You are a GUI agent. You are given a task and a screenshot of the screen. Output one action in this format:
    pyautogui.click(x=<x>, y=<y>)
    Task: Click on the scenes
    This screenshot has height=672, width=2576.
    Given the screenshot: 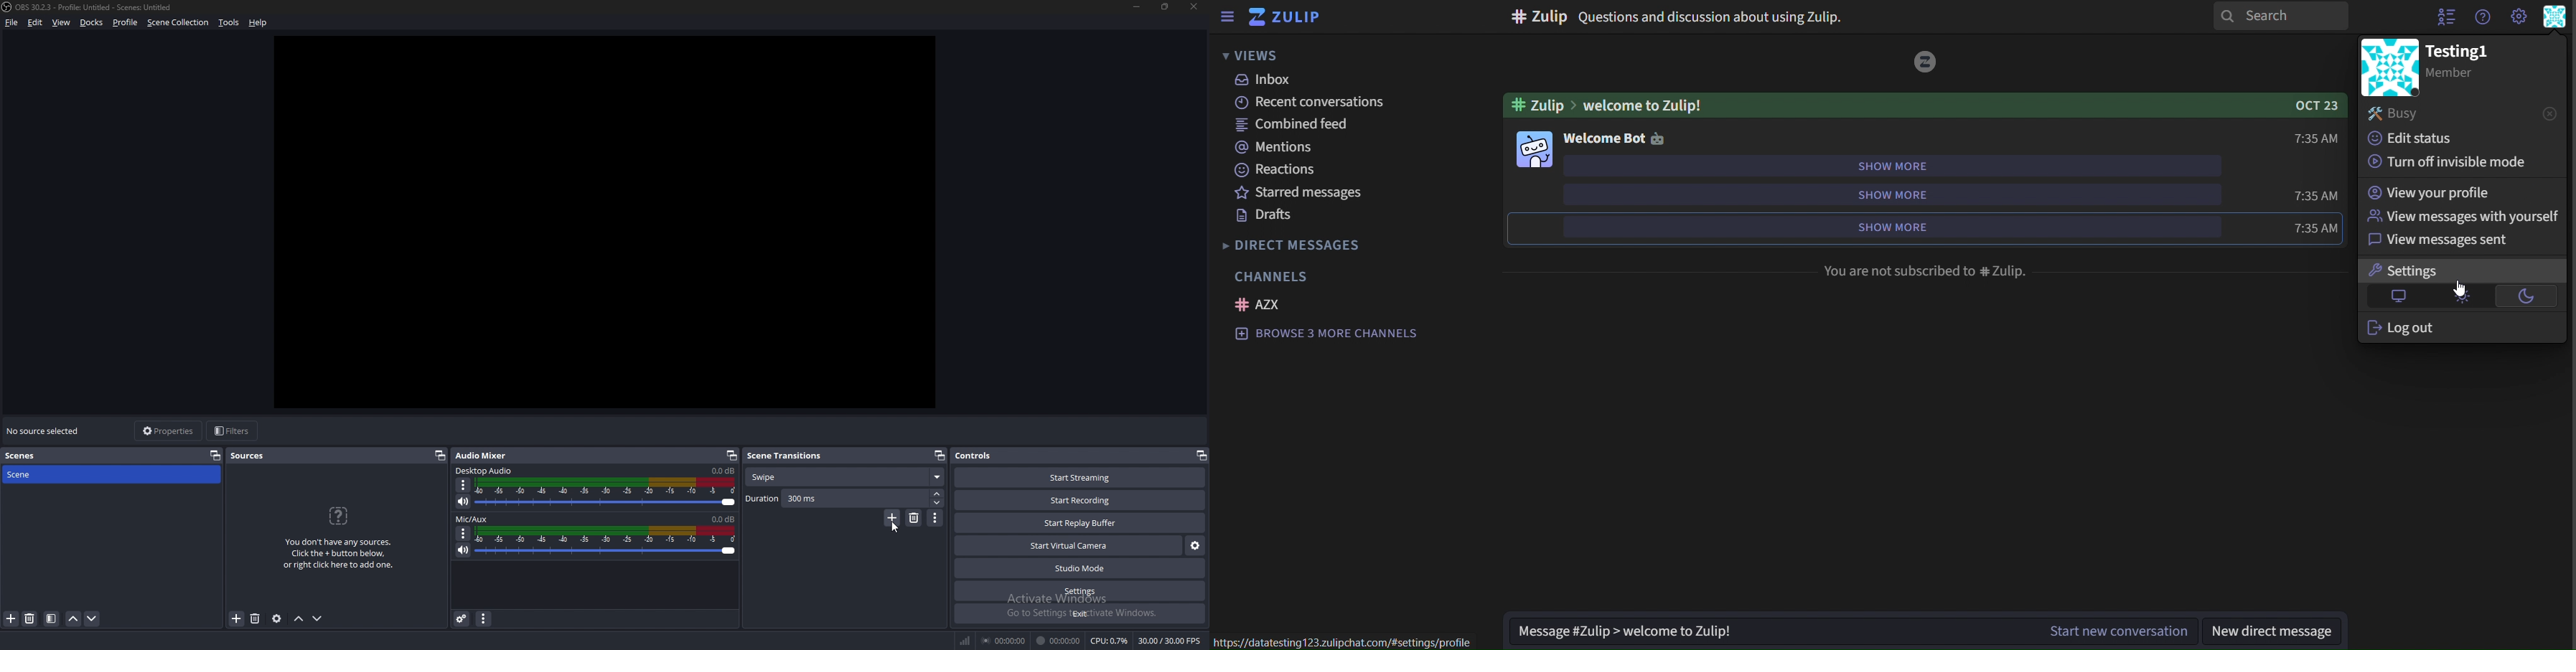 What is the action you would take?
    pyautogui.click(x=43, y=456)
    